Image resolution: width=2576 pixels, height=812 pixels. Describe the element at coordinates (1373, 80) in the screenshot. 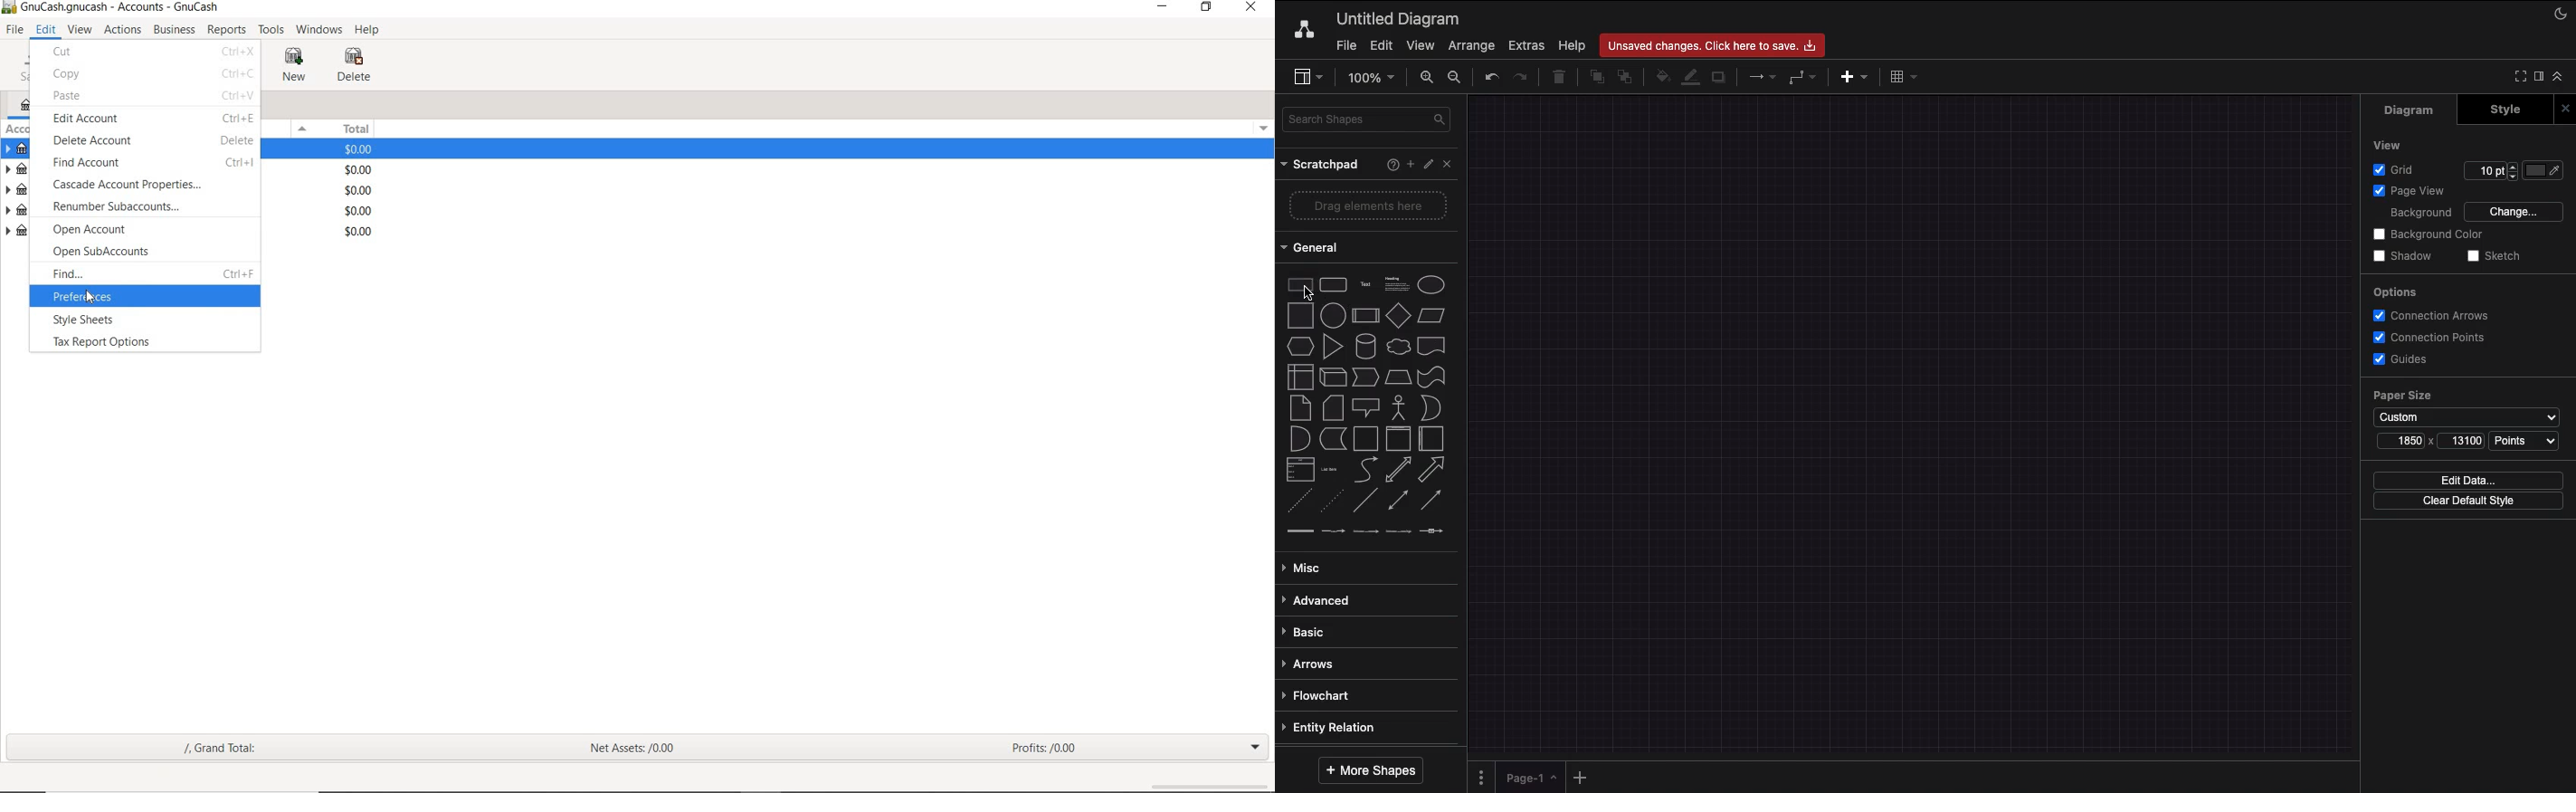

I see `Zoom` at that location.